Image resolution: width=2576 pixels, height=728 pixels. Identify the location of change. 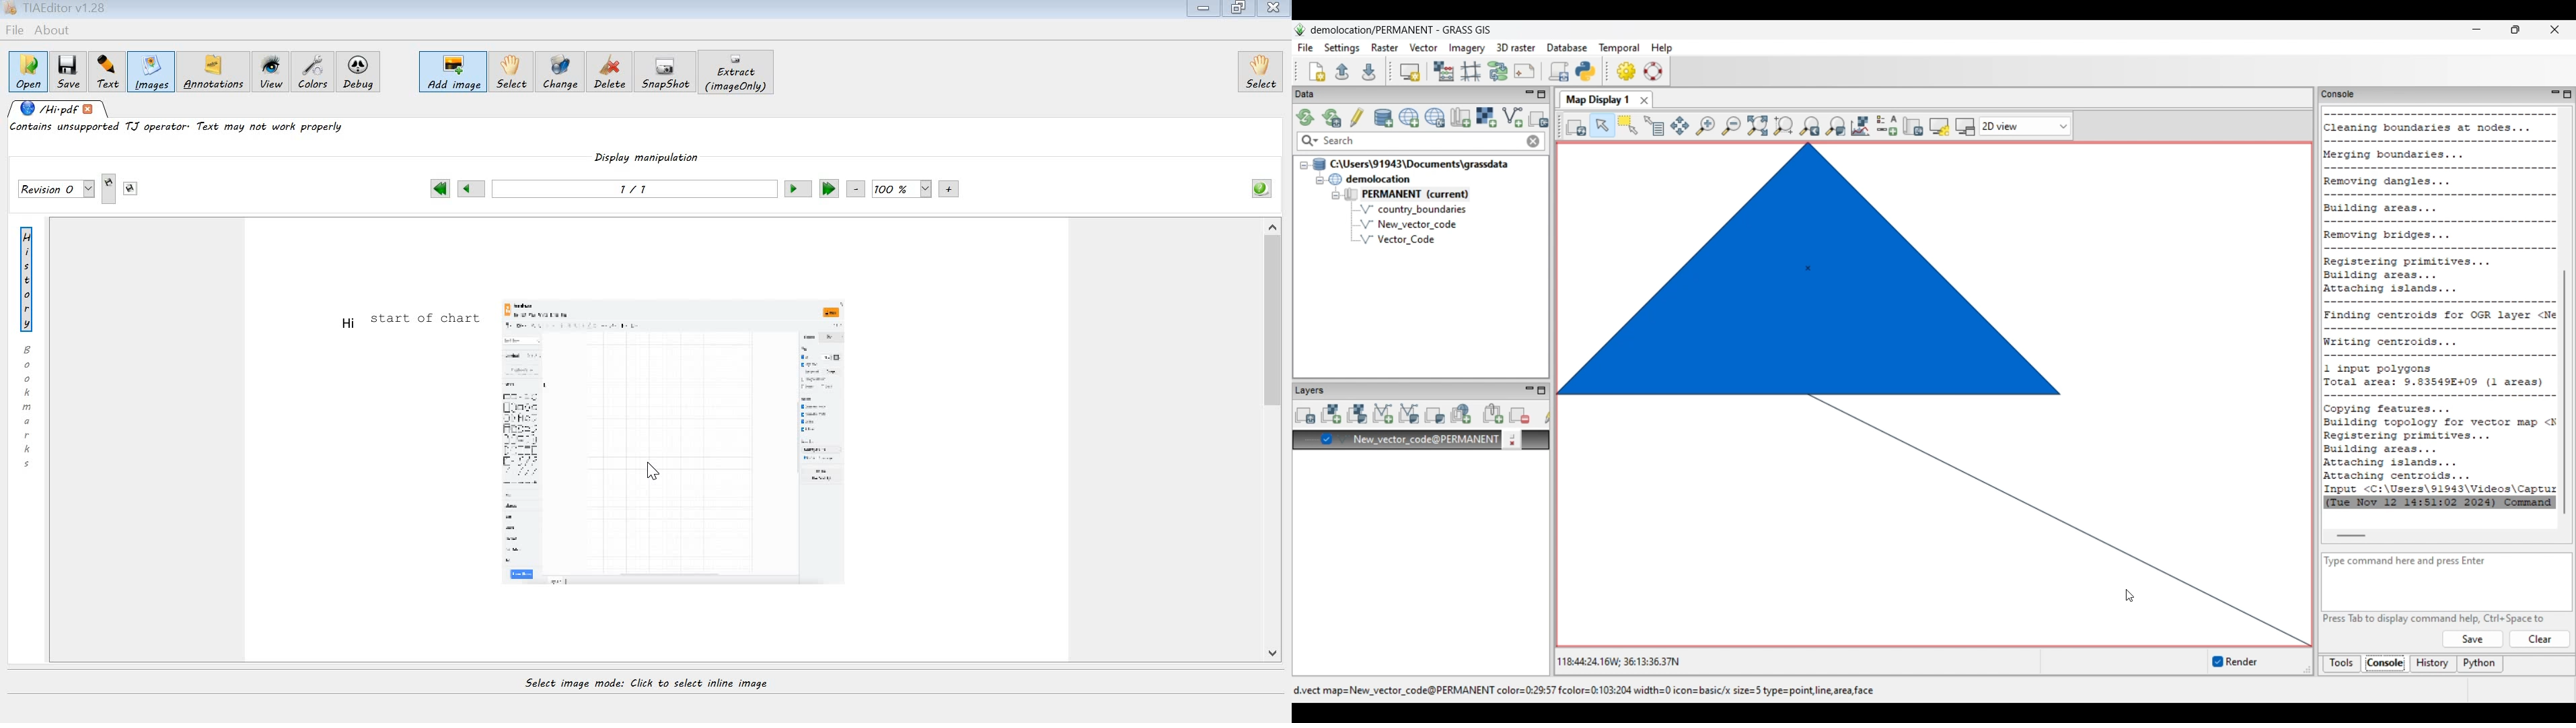
(560, 74).